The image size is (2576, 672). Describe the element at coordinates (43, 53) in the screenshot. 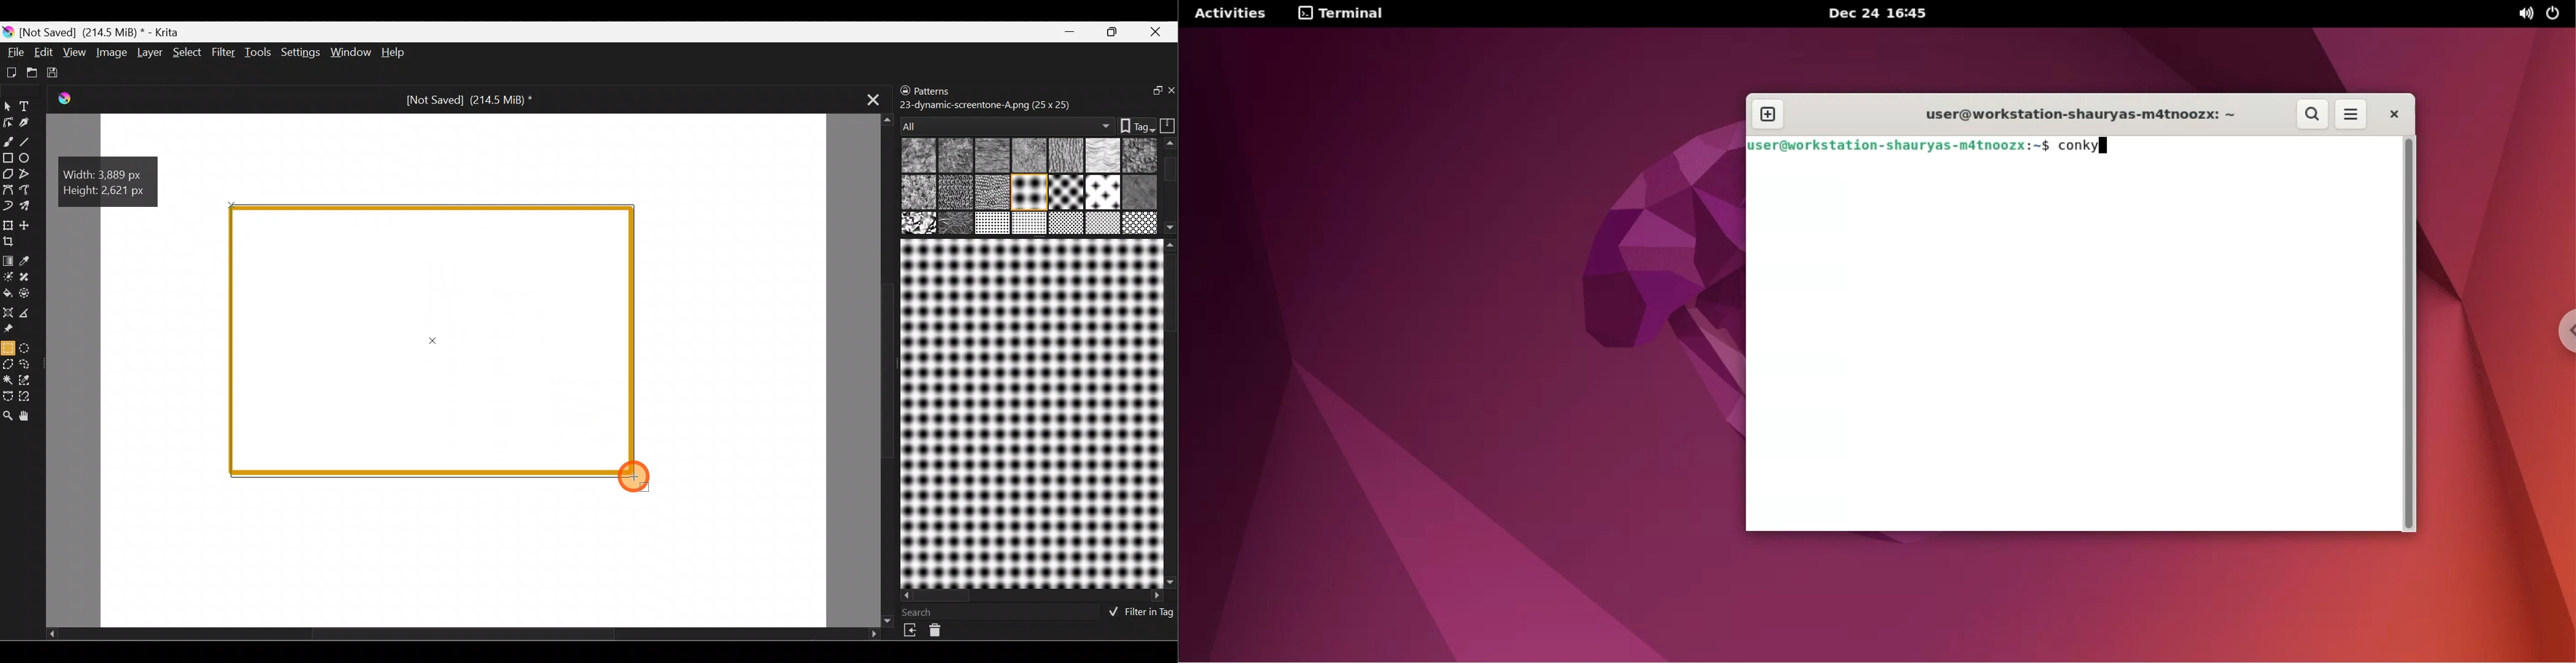

I see `Edit` at that location.